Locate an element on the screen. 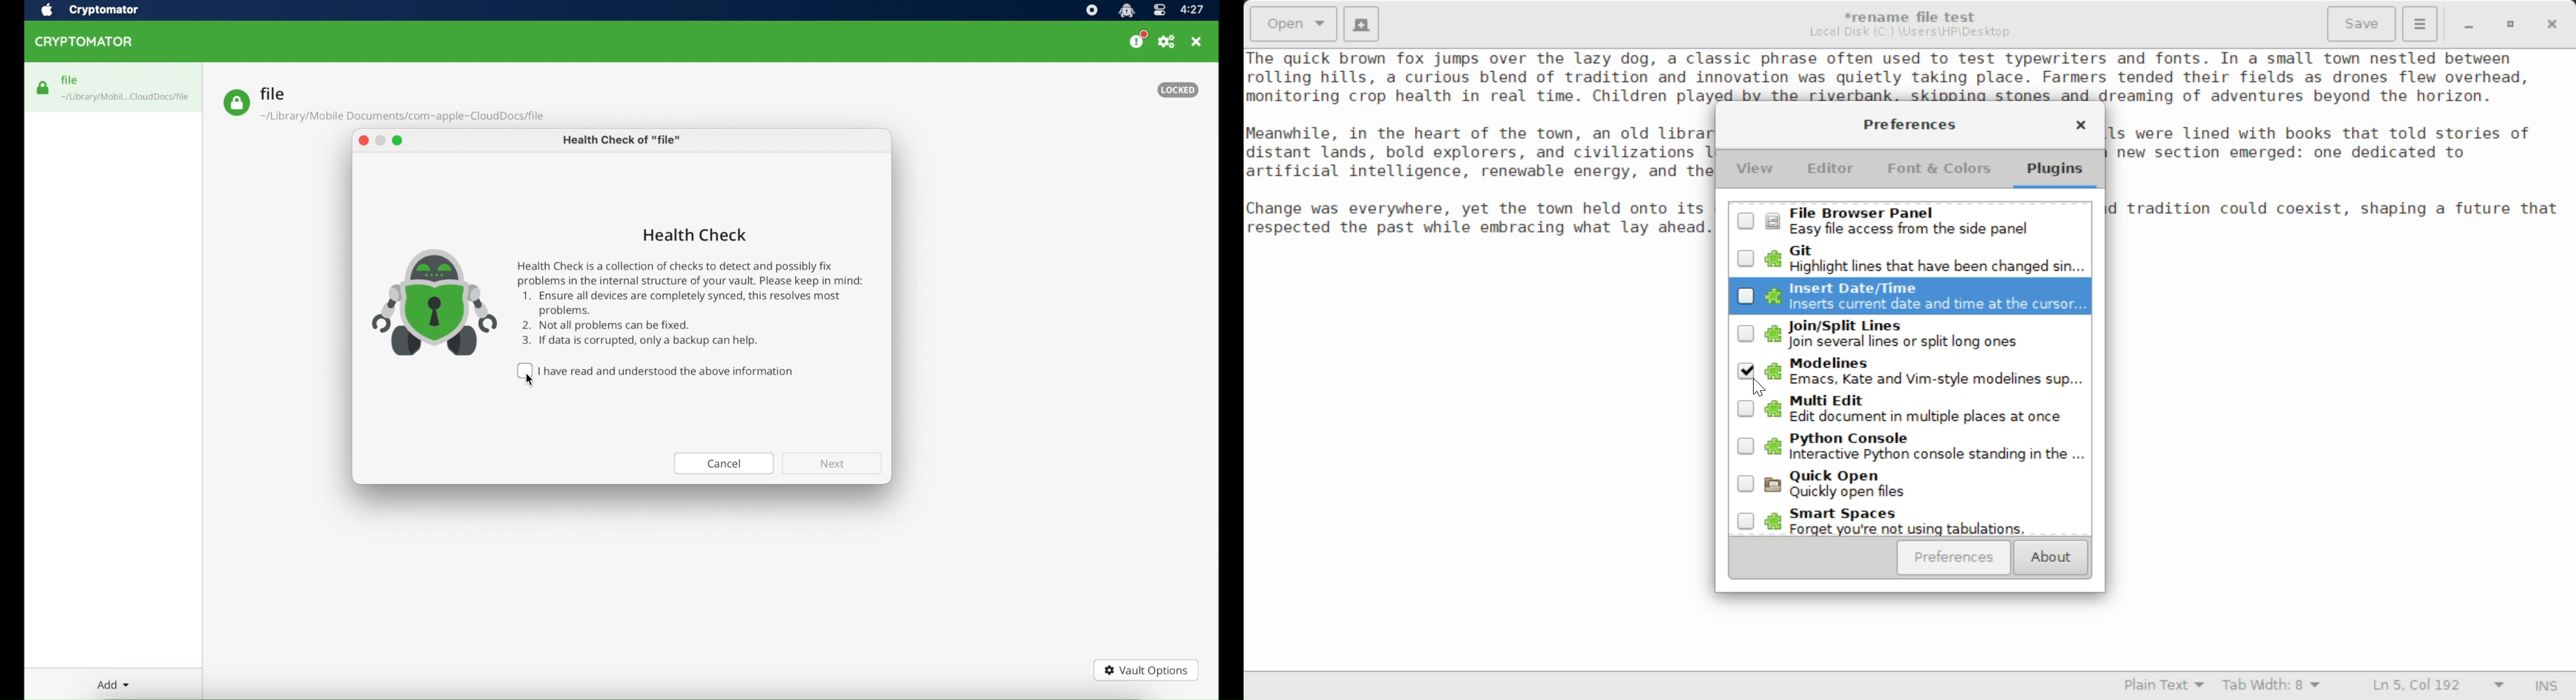 The image size is (2576, 700). Health Check
Health Check is a collection of checks to detect and possibly fix
problems in the internal structure of your vault. Please keep in mind:
1. Ensure all devices are completely synced, this resolves most
problems.
2. Not all problems can be fixed.
3. If data is corrupted, only a backup can help. is located at coordinates (696, 288).